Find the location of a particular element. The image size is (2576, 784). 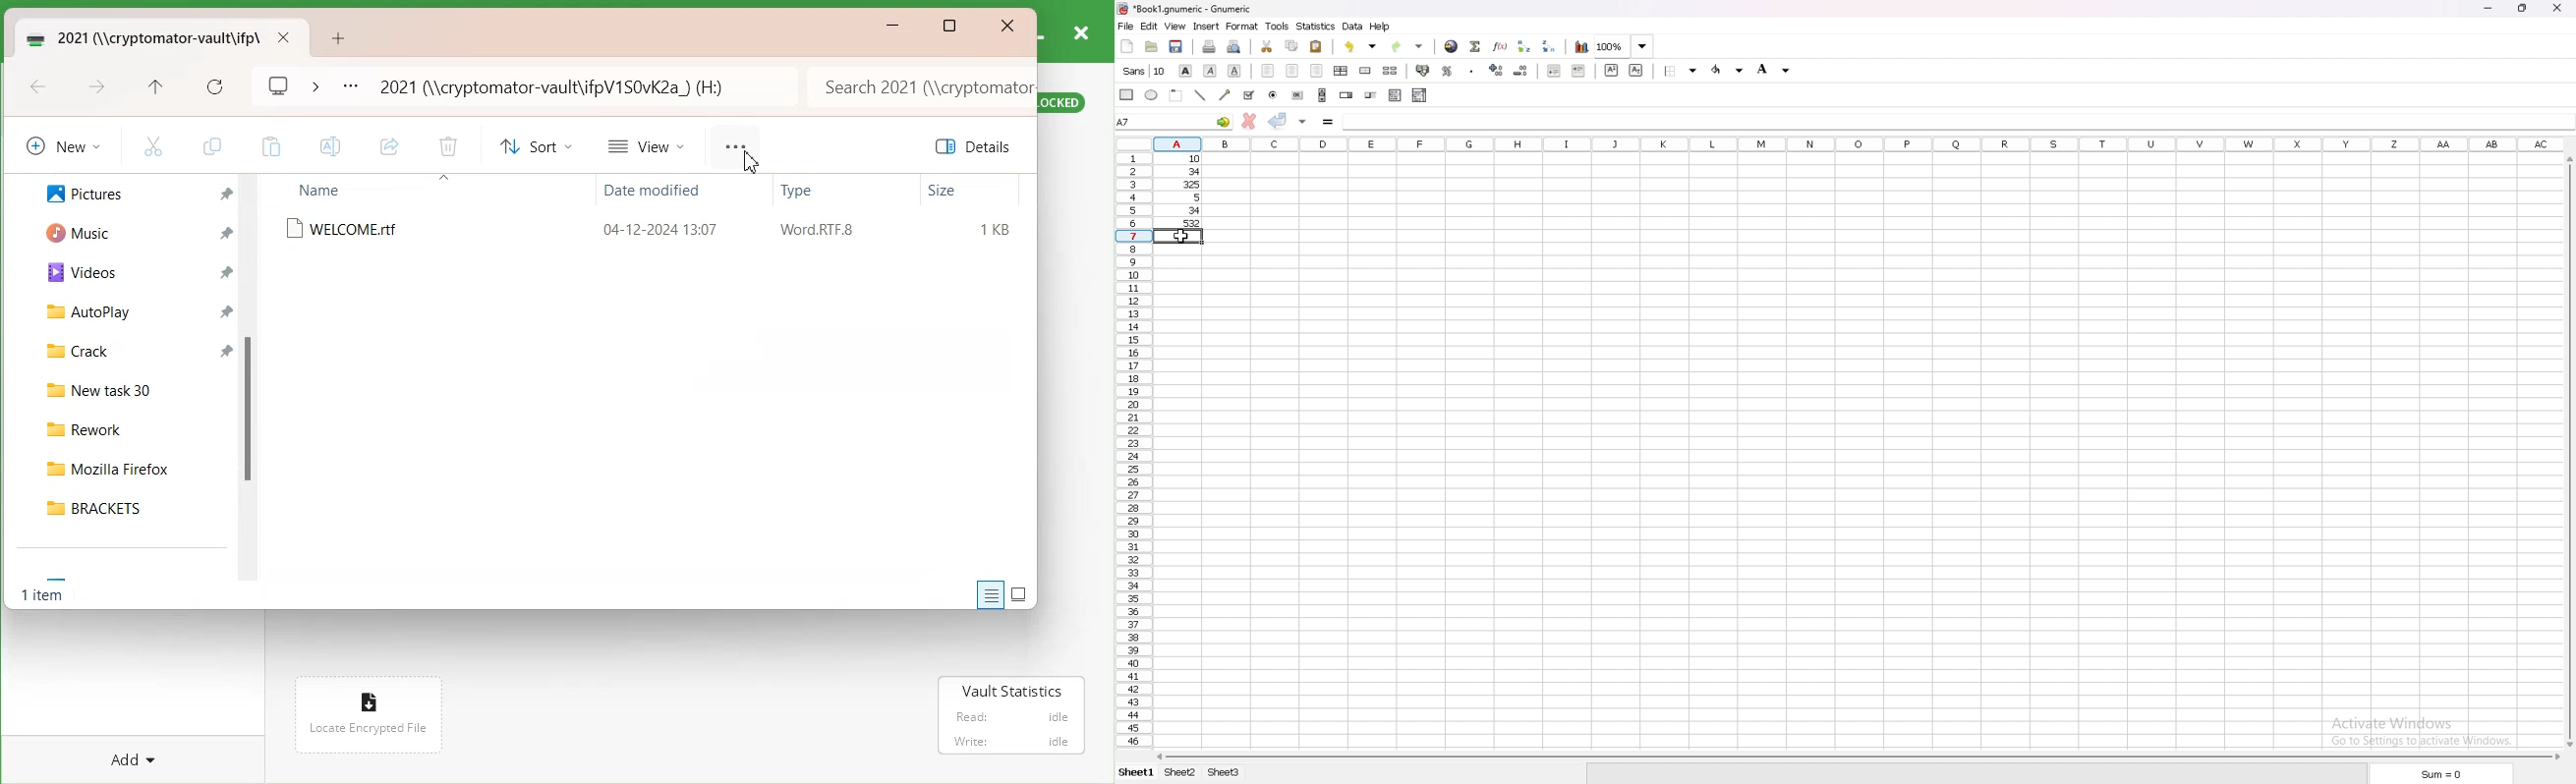

Type is located at coordinates (814, 191).